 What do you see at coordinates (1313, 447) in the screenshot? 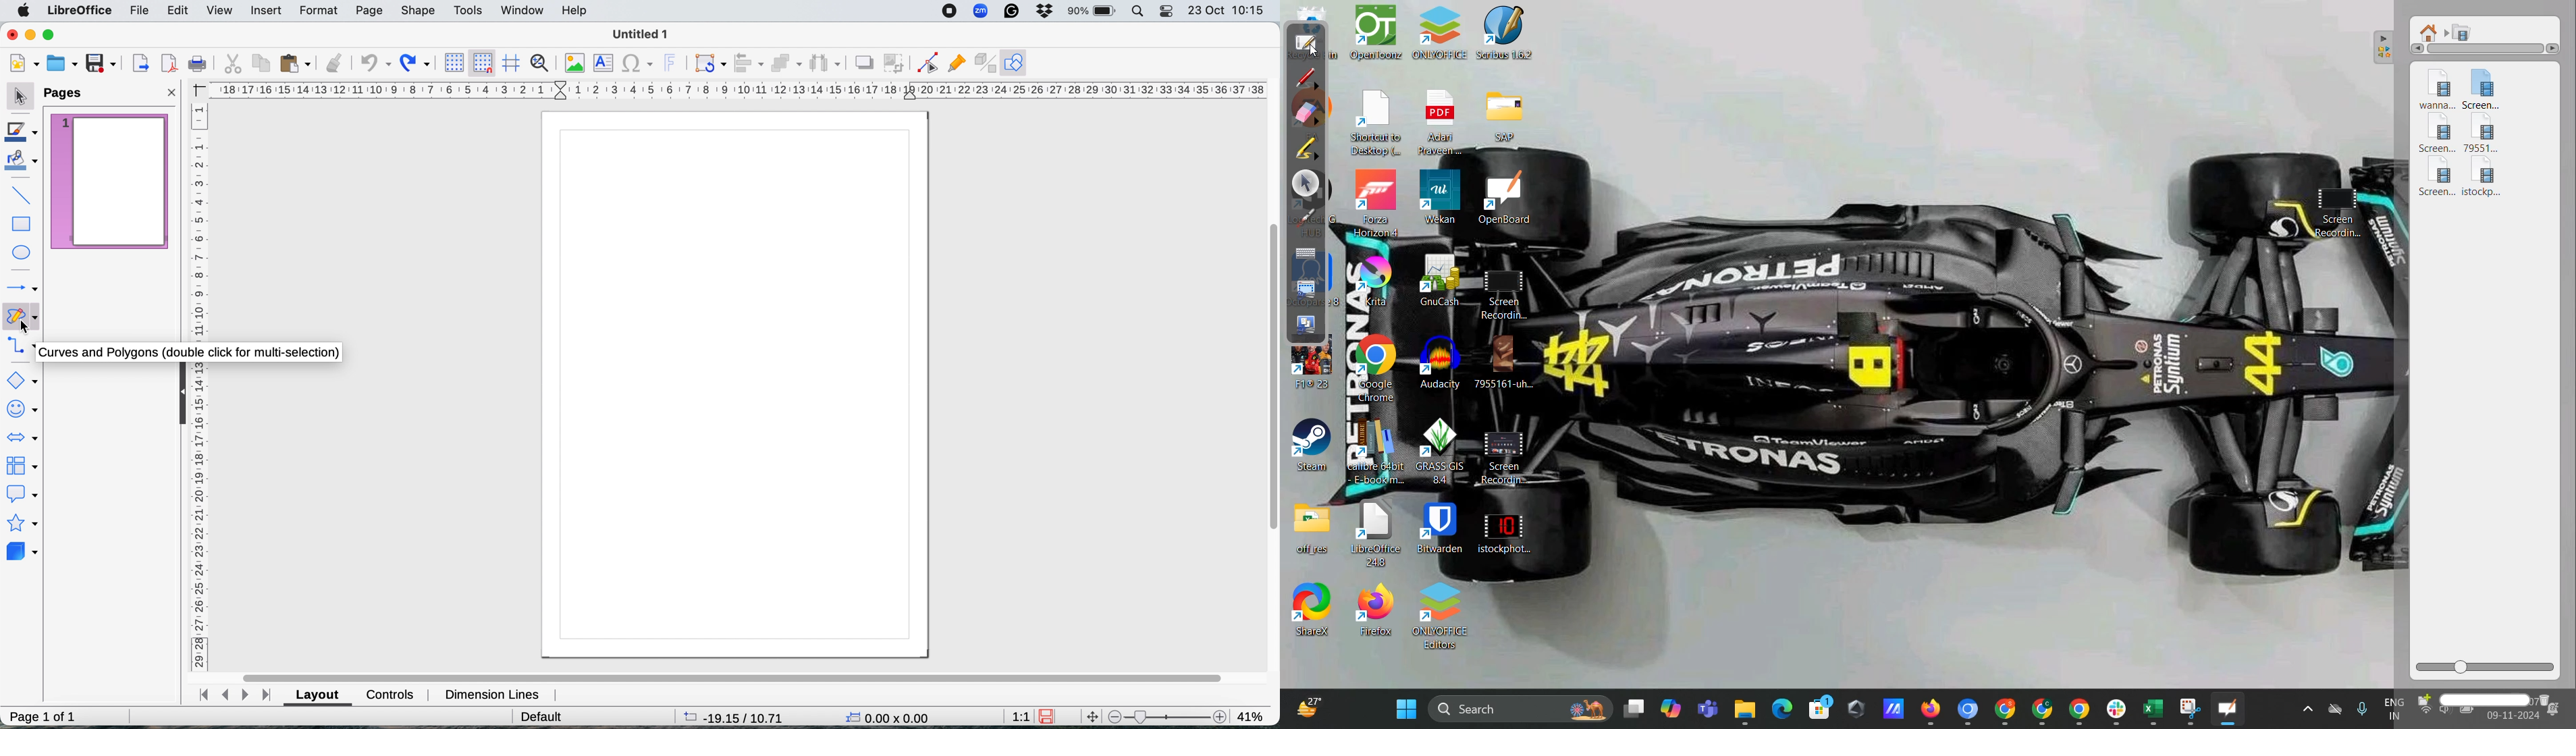
I see `Steam` at bounding box center [1313, 447].